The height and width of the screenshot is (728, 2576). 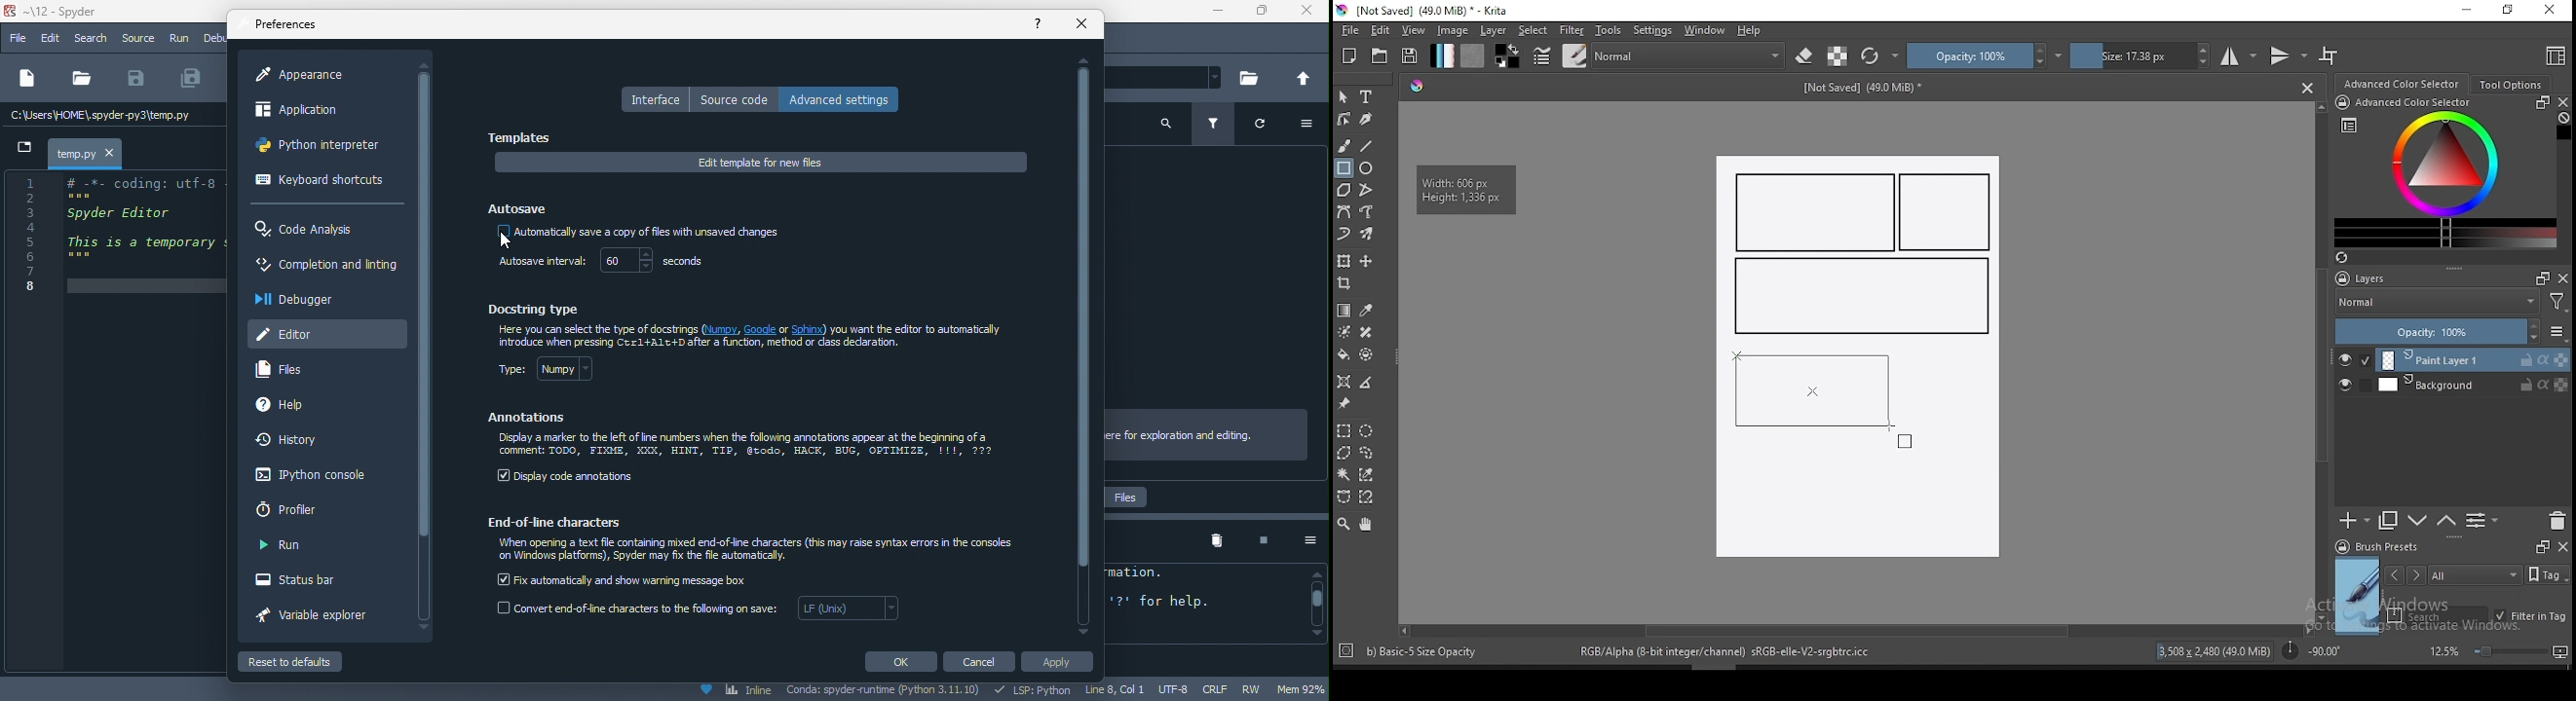 What do you see at coordinates (2512, 11) in the screenshot?
I see `restore` at bounding box center [2512, 11].